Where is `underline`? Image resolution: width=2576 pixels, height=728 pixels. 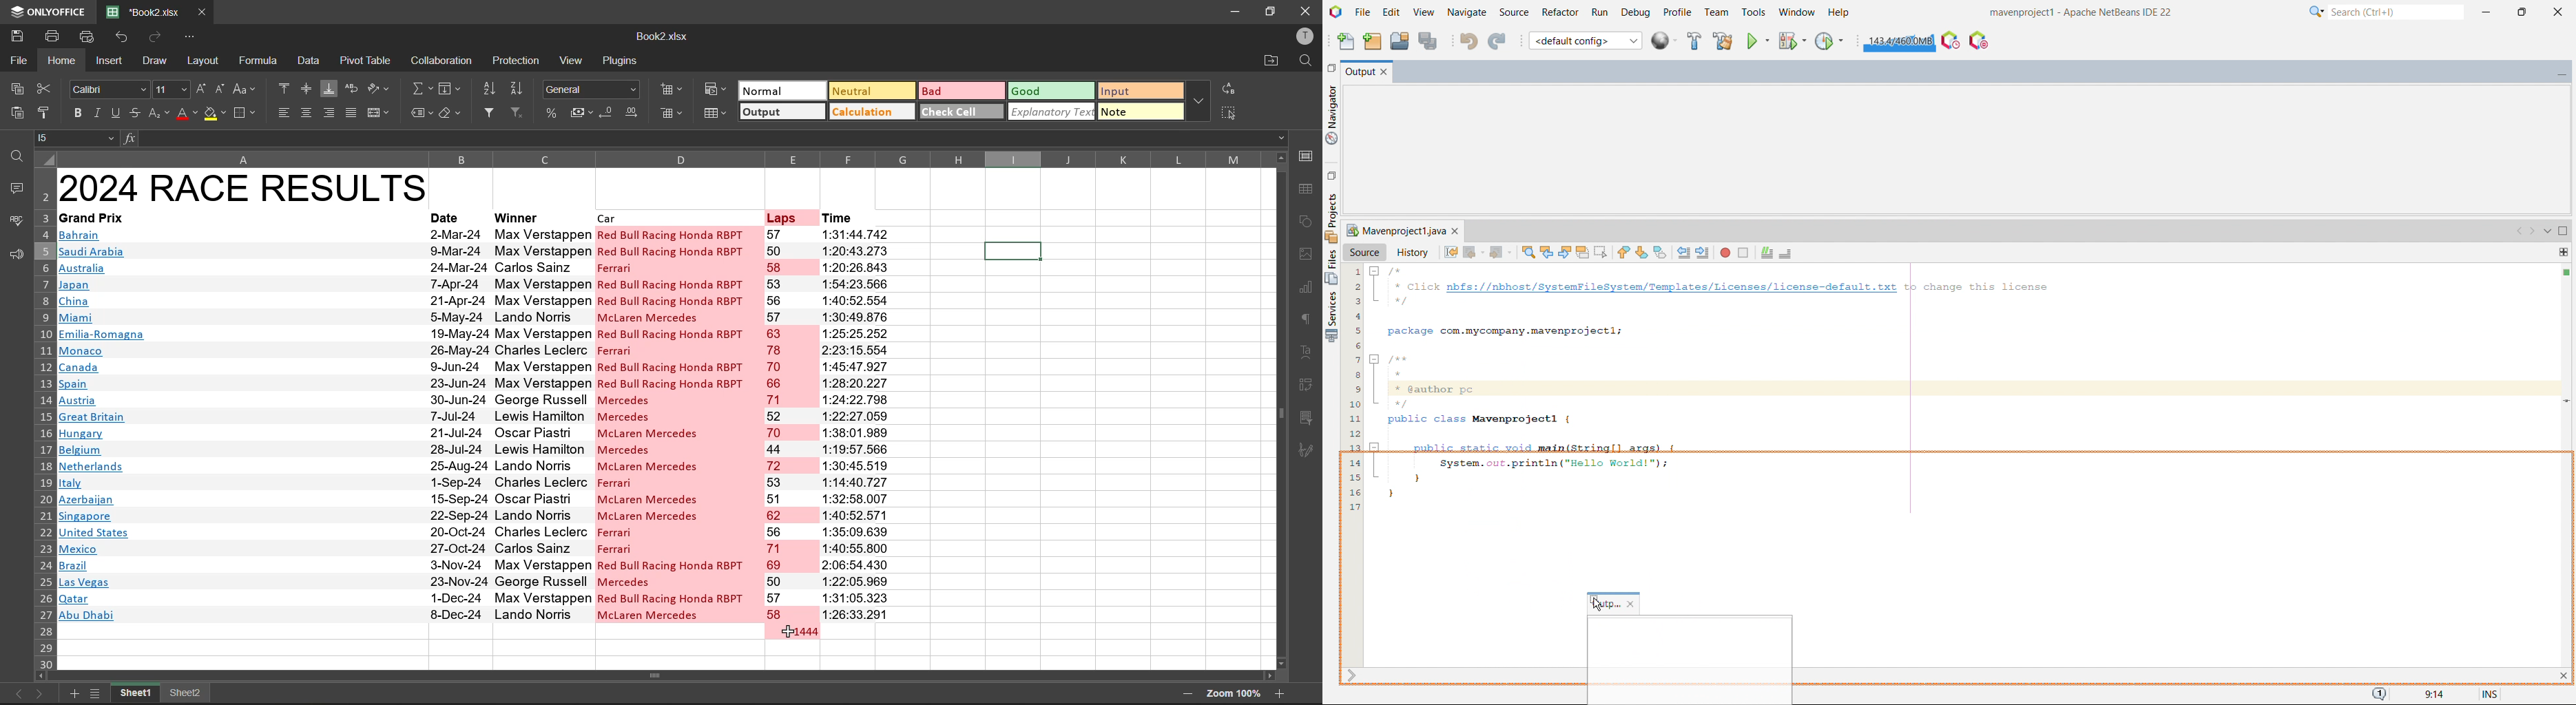 underline is located at coordinates (116, 112).